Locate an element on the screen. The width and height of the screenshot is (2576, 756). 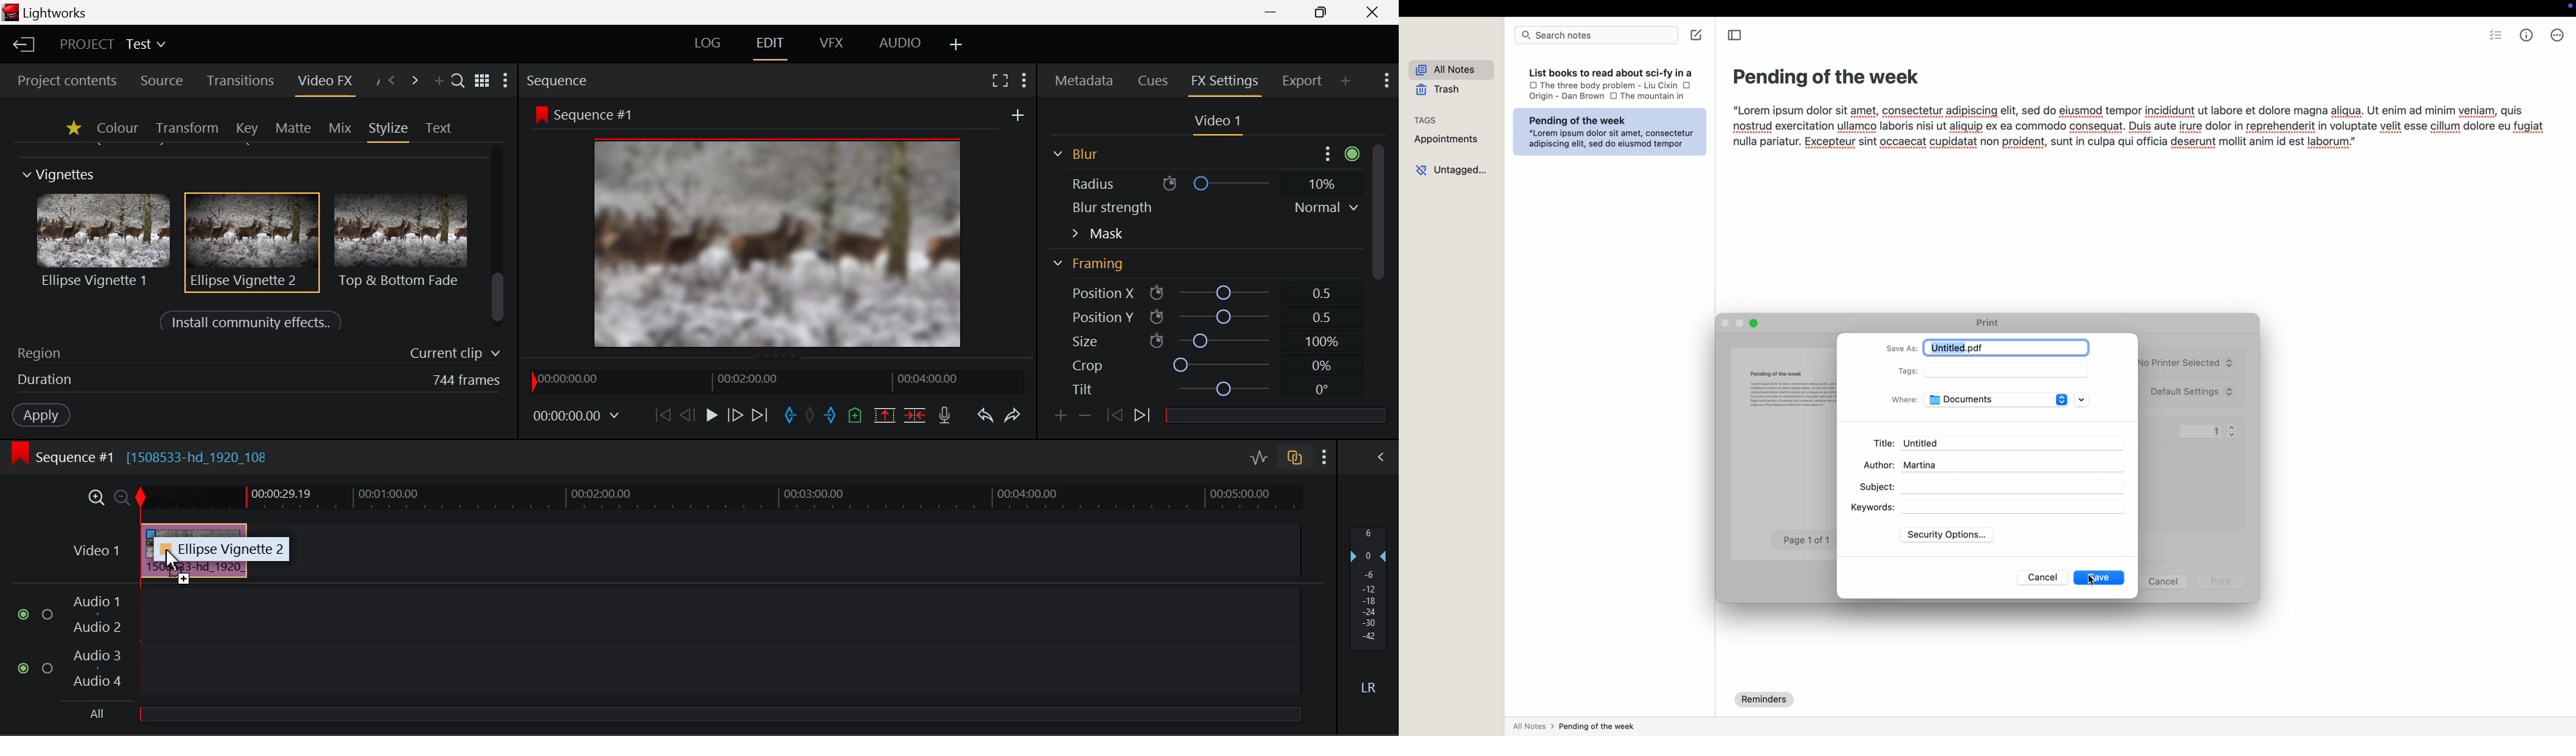
maximize popup is located at coordinates (1756, 324).